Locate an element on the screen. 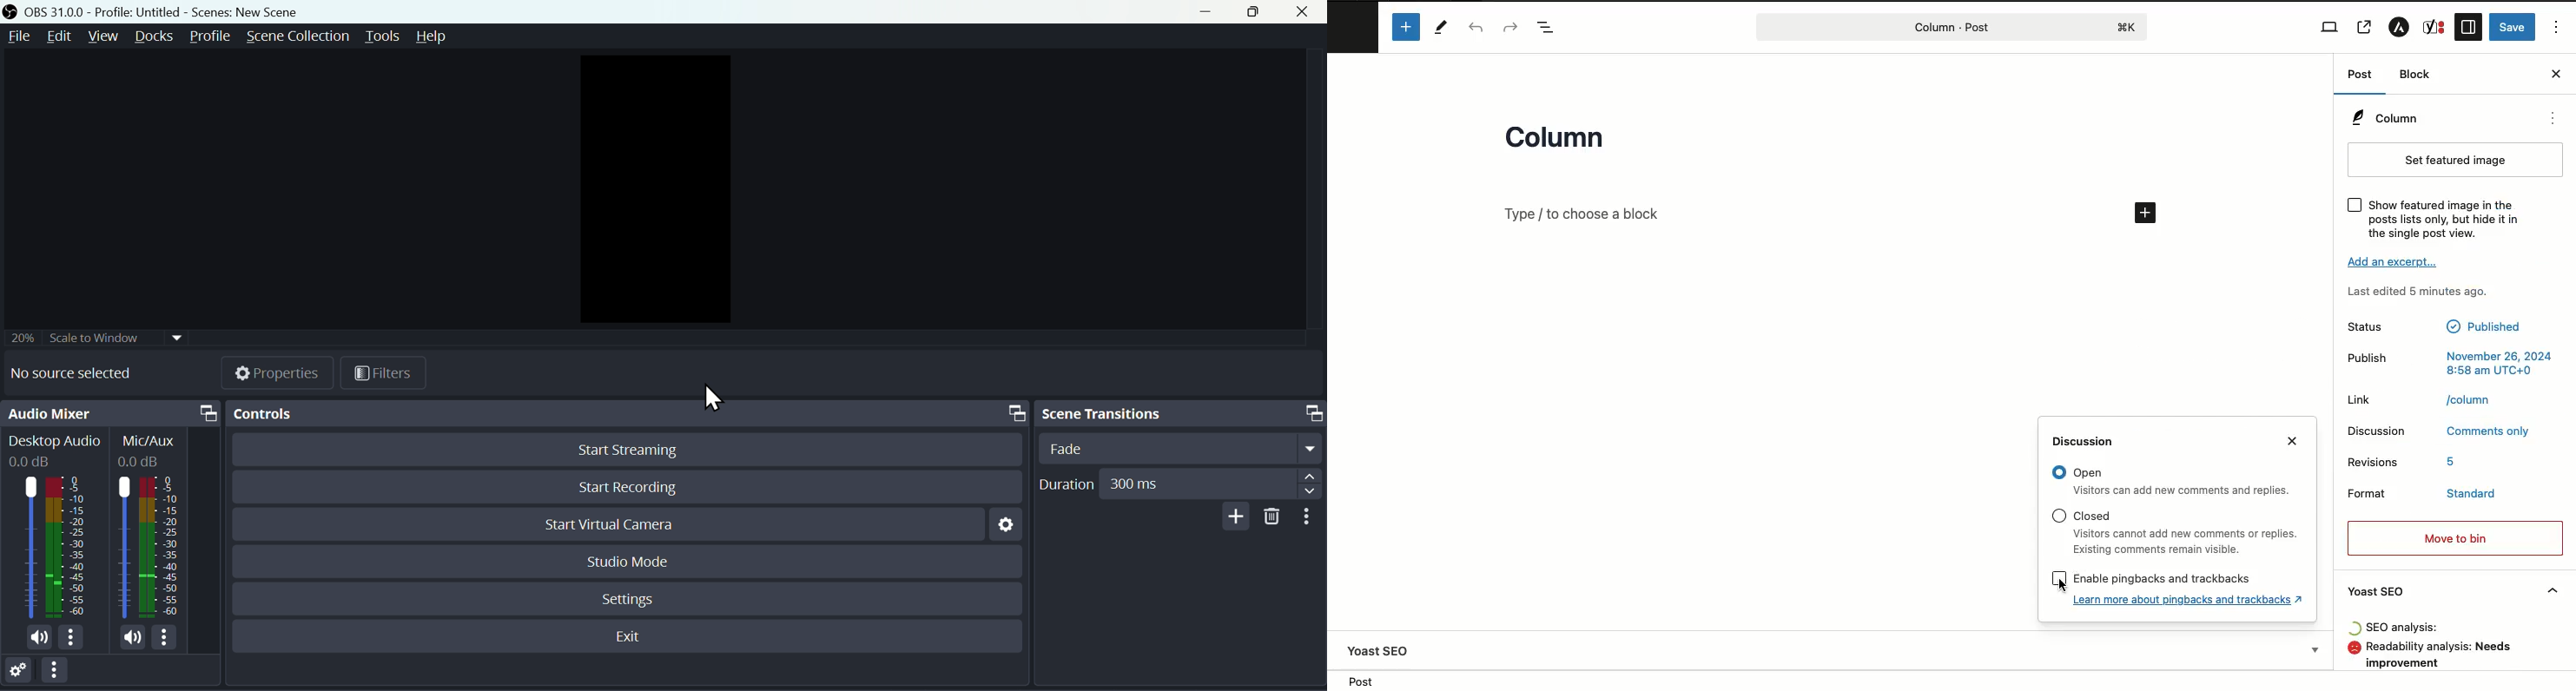 The image size is (2576, 700). Yoast is located at coordinates (2434, 27).